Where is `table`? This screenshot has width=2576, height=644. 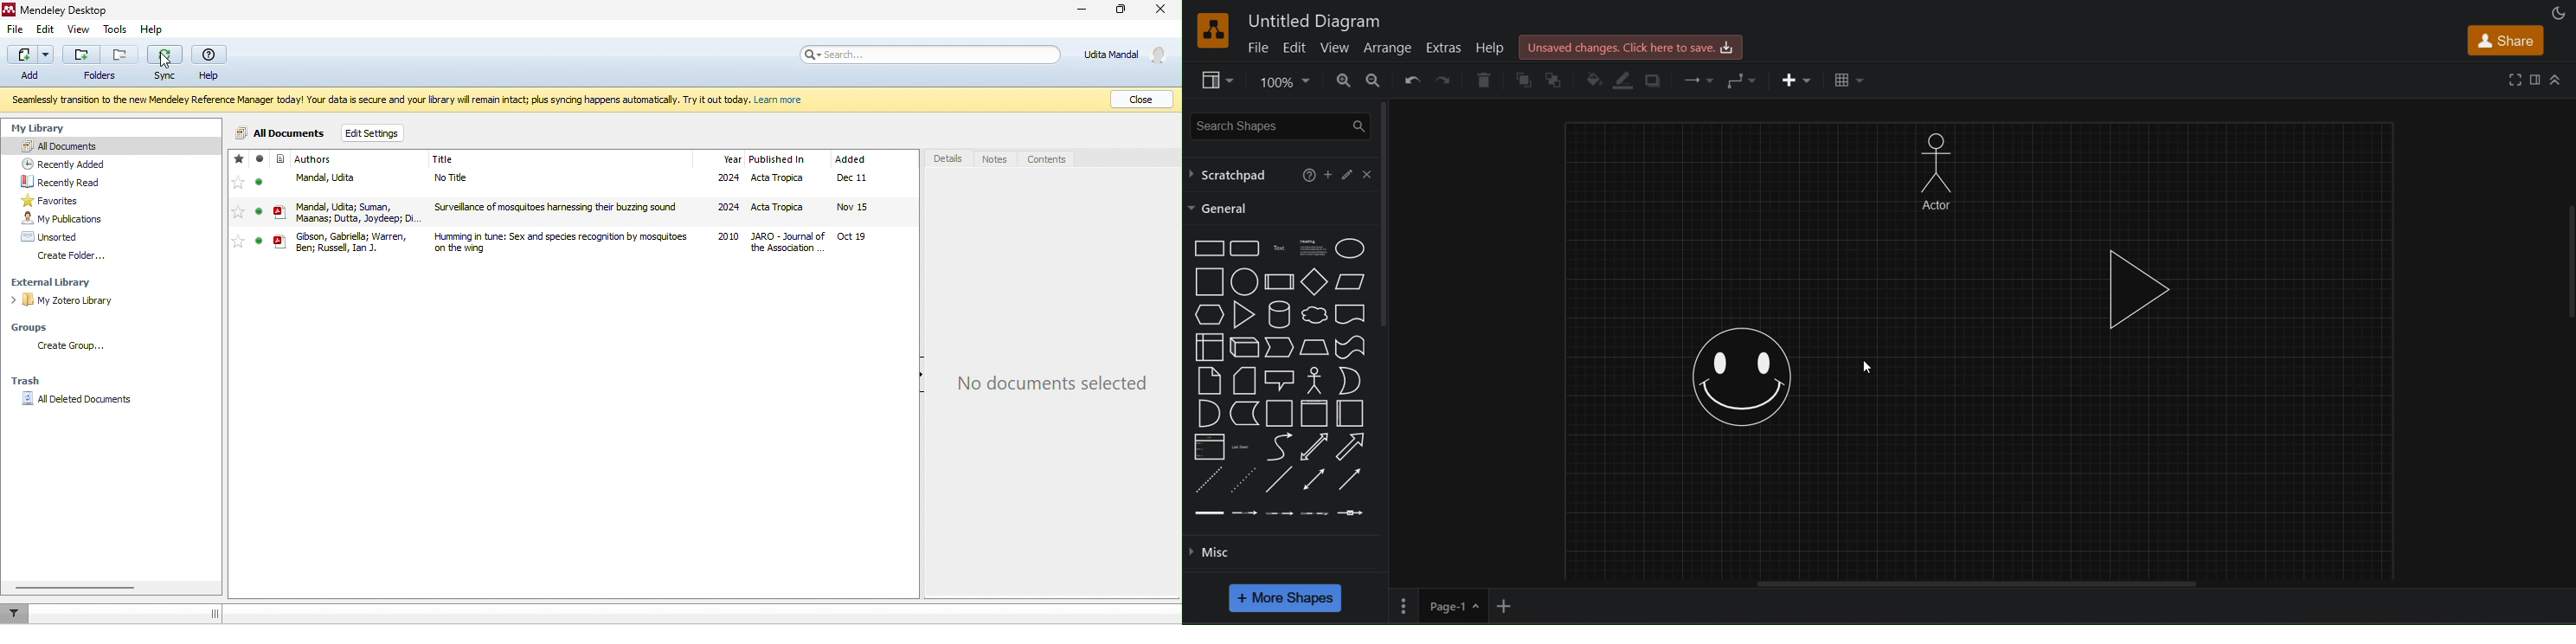 table is located at coordinates (1849, 81).